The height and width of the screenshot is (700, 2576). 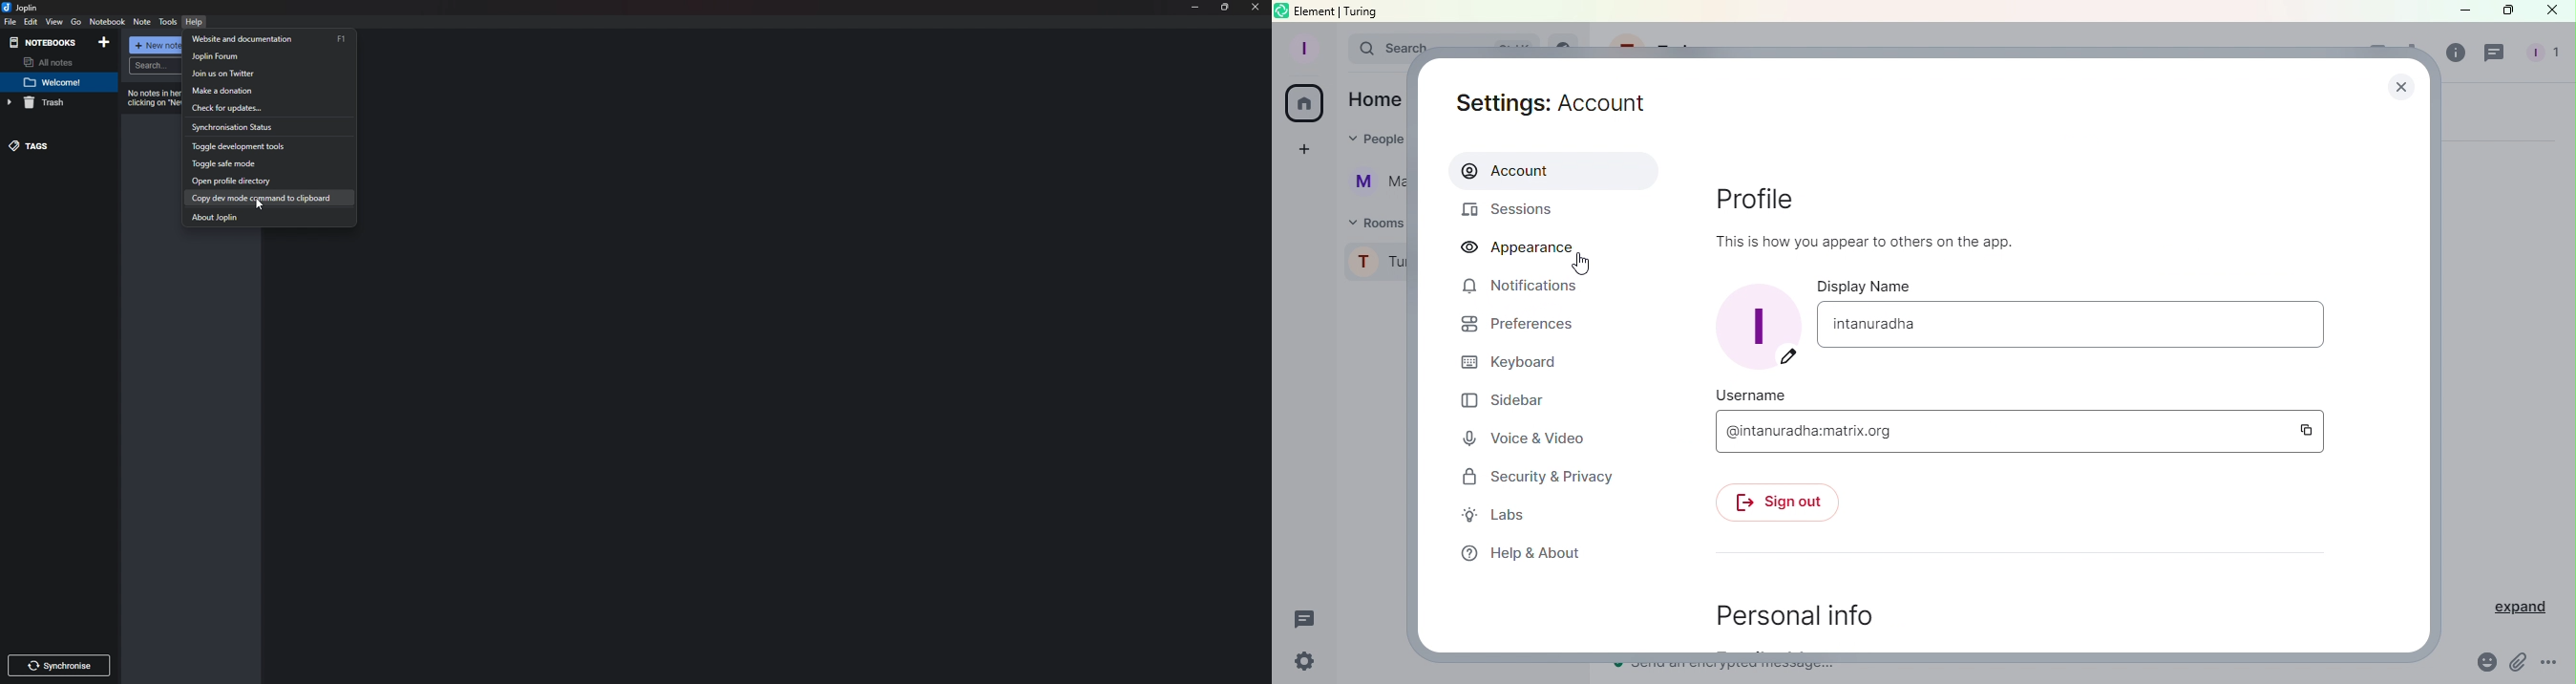 I want to click on note Book, so click(x=107, y=22).